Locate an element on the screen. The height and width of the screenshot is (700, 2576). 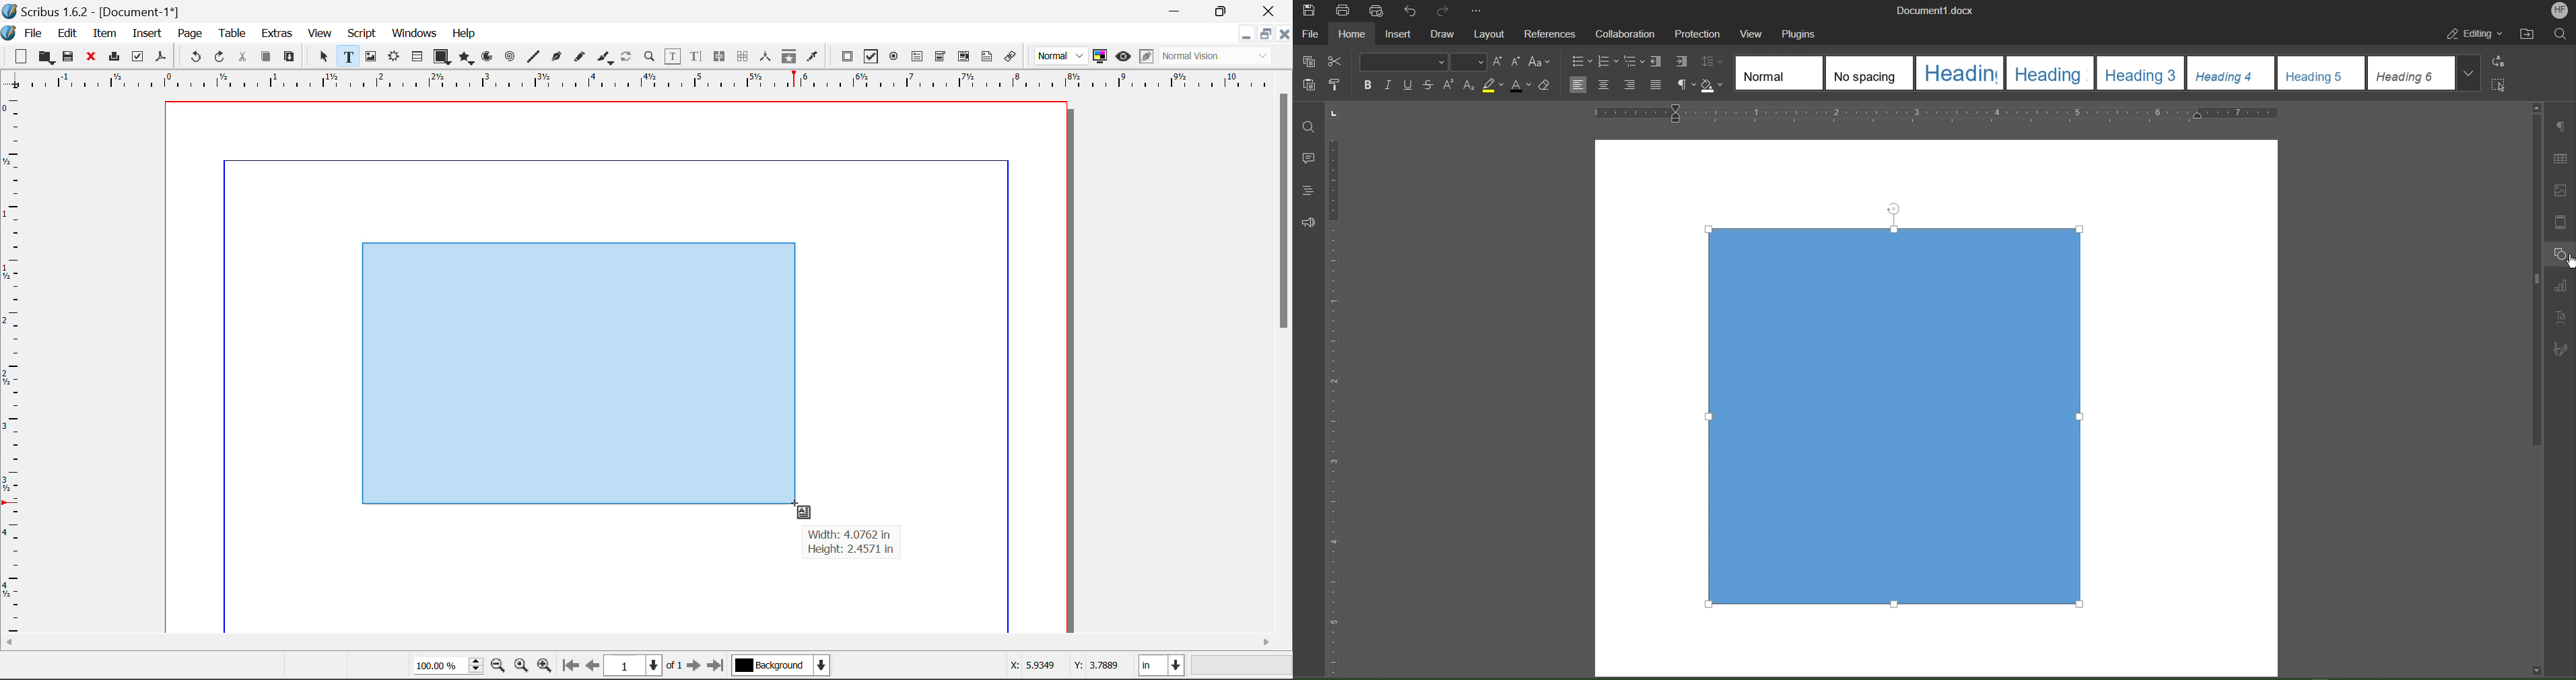
Copy Item Properties is located at coordinates (788, 57).